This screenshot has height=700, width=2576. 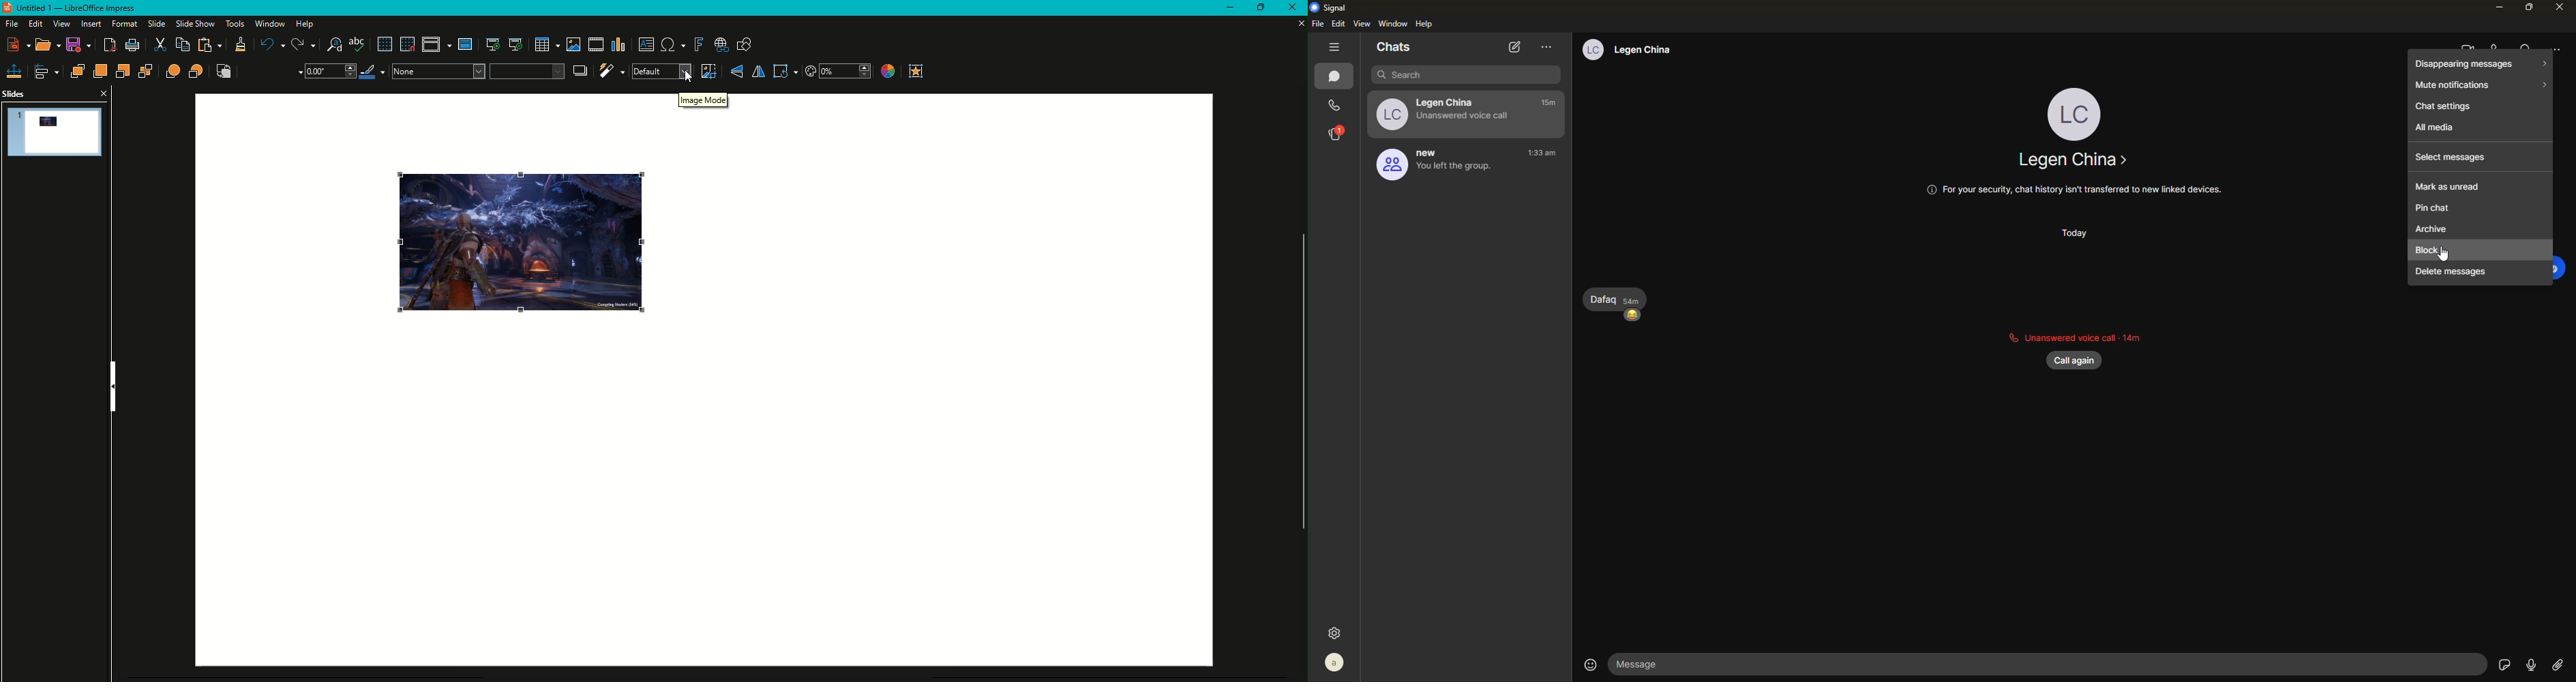 What do you see at coordinates (2502, 664) in the screenshot?
I see `sticker` at bounding box center [2502, 664].